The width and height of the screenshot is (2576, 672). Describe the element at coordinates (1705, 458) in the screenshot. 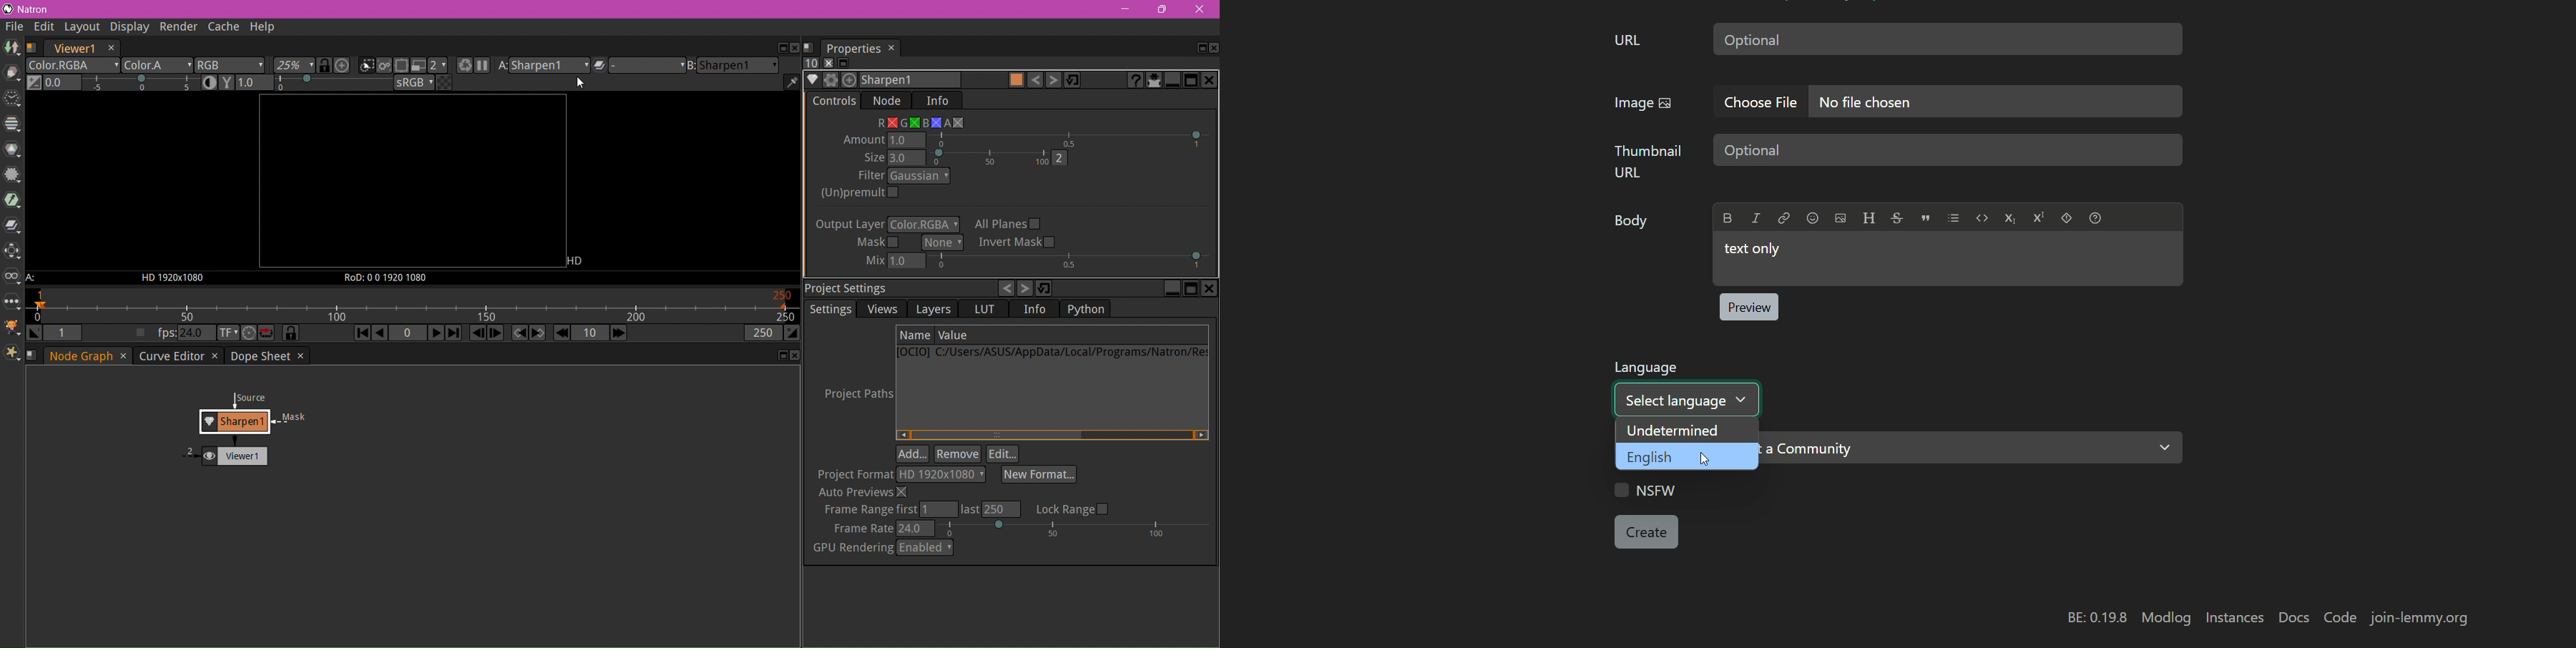

I see `cursor` at that location.